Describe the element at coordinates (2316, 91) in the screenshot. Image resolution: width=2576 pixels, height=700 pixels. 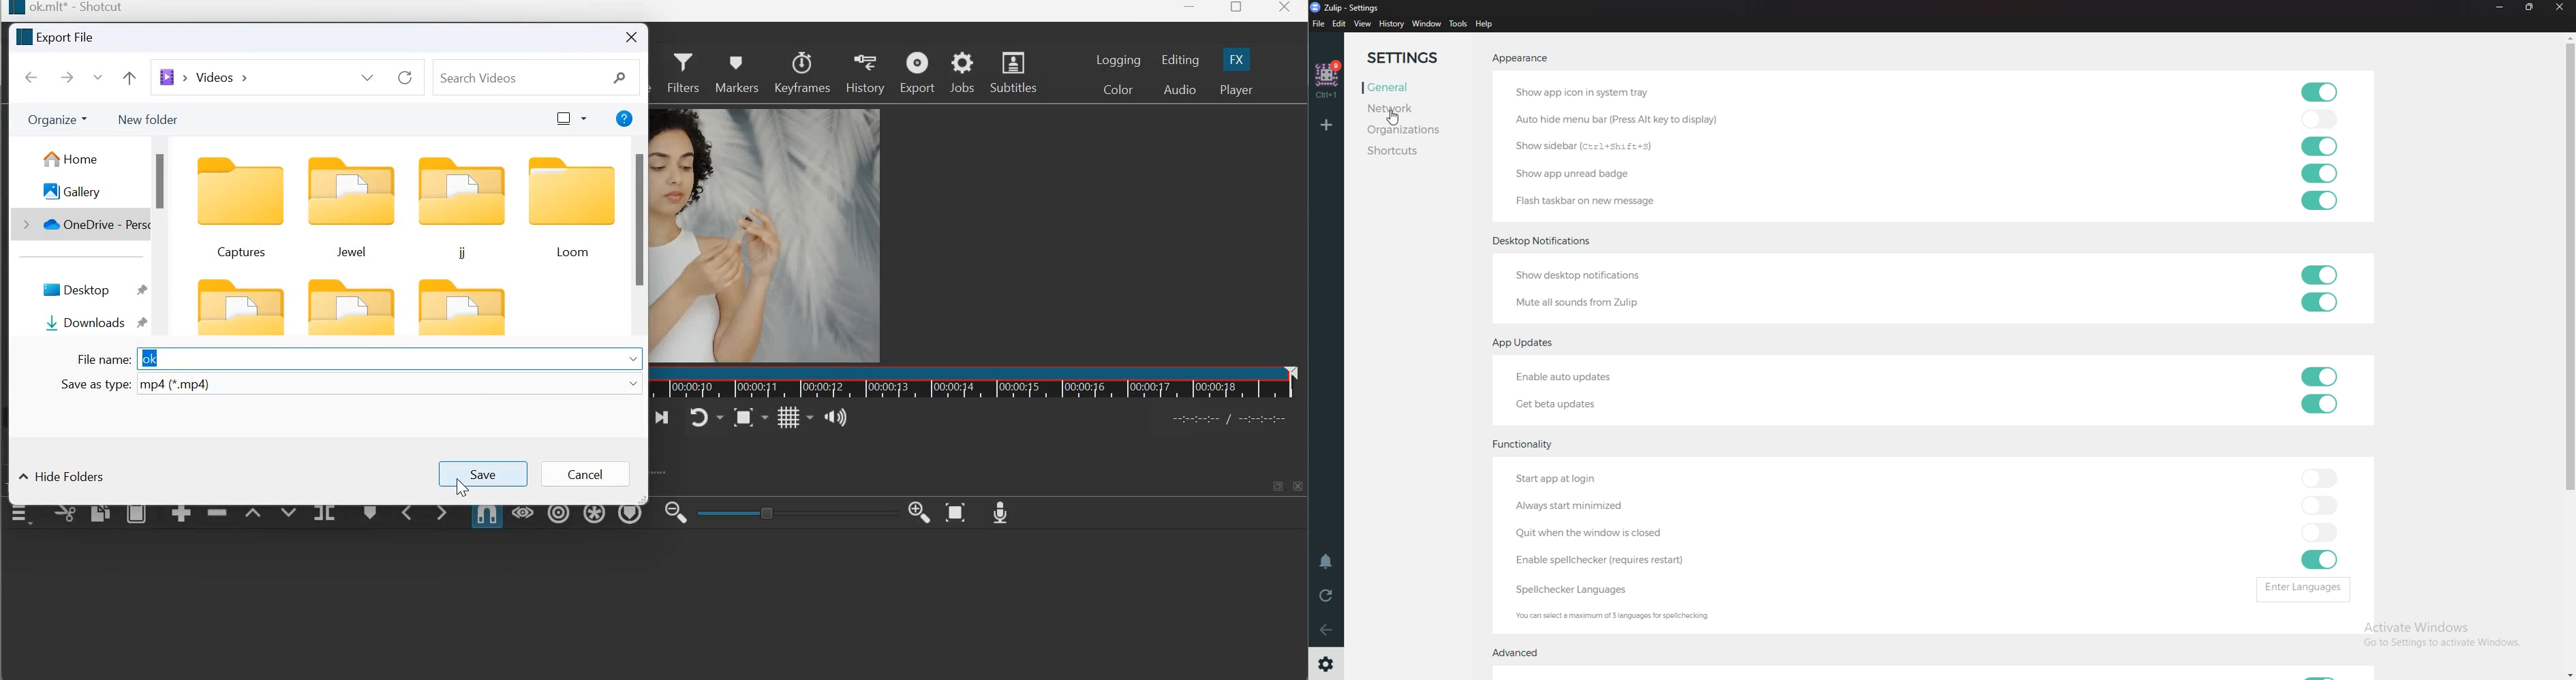
I see `toggle` at that location.